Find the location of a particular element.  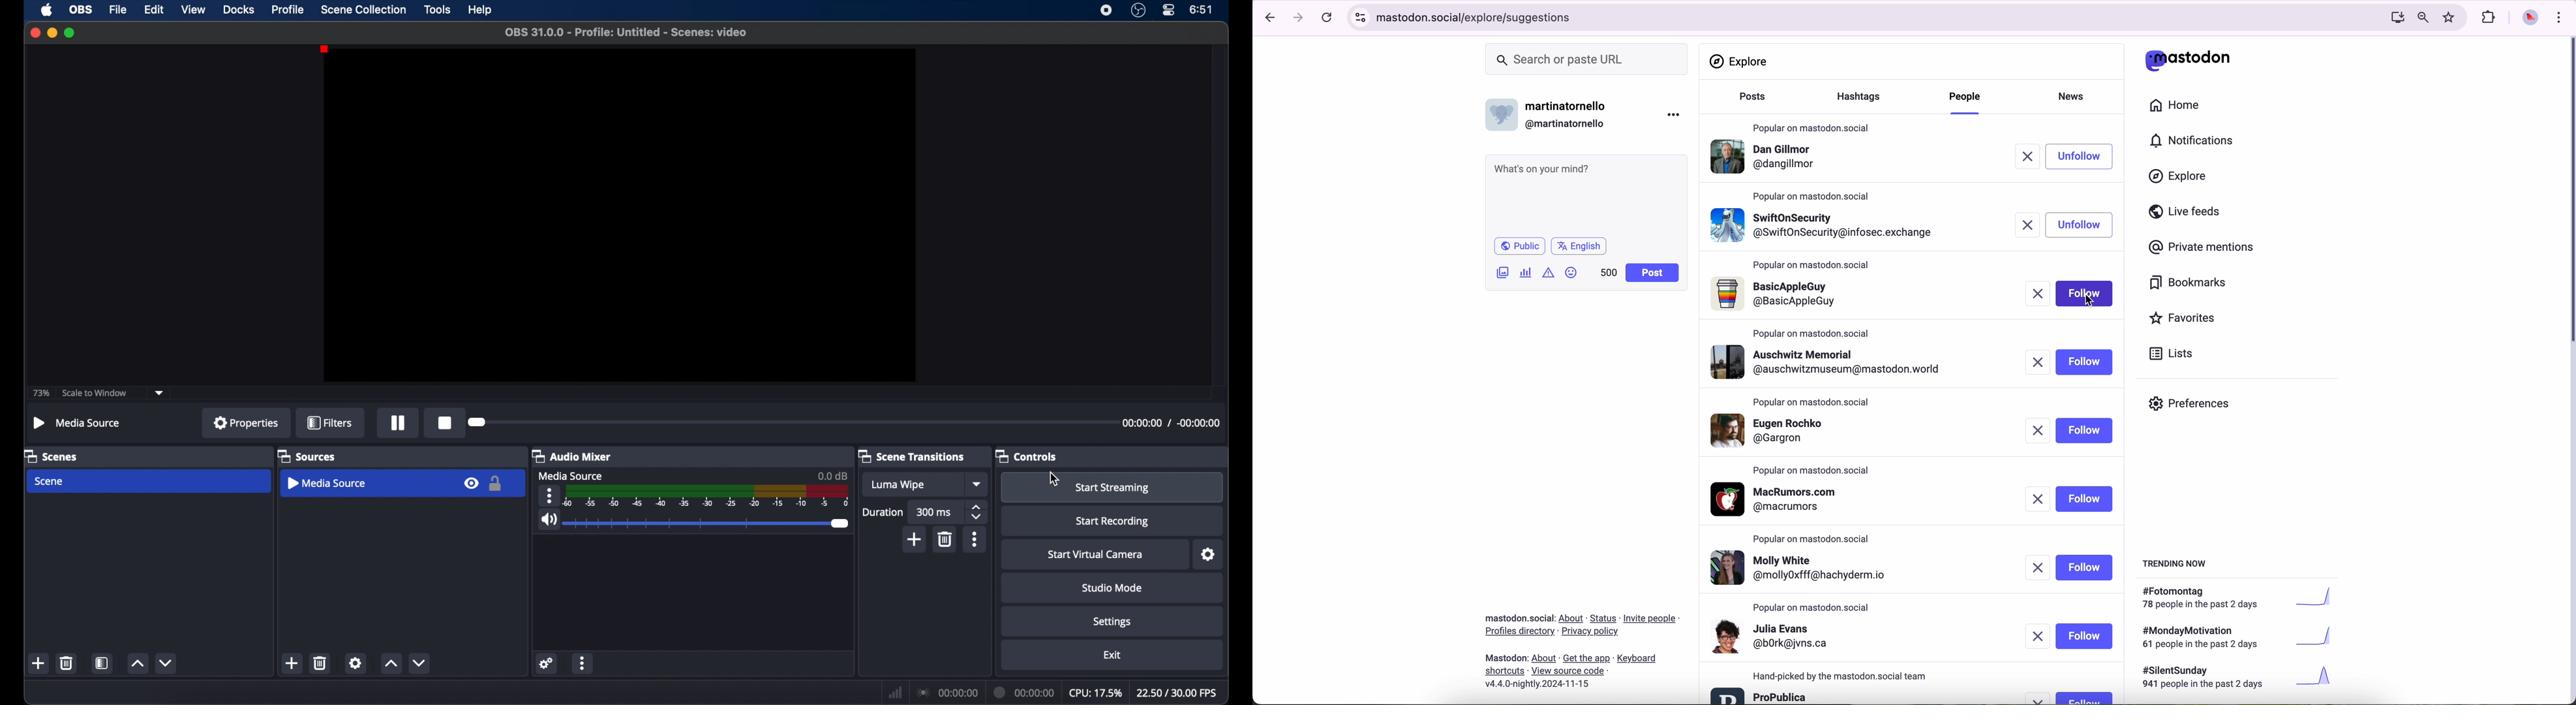

computer is located at coordinates (2394, 17).